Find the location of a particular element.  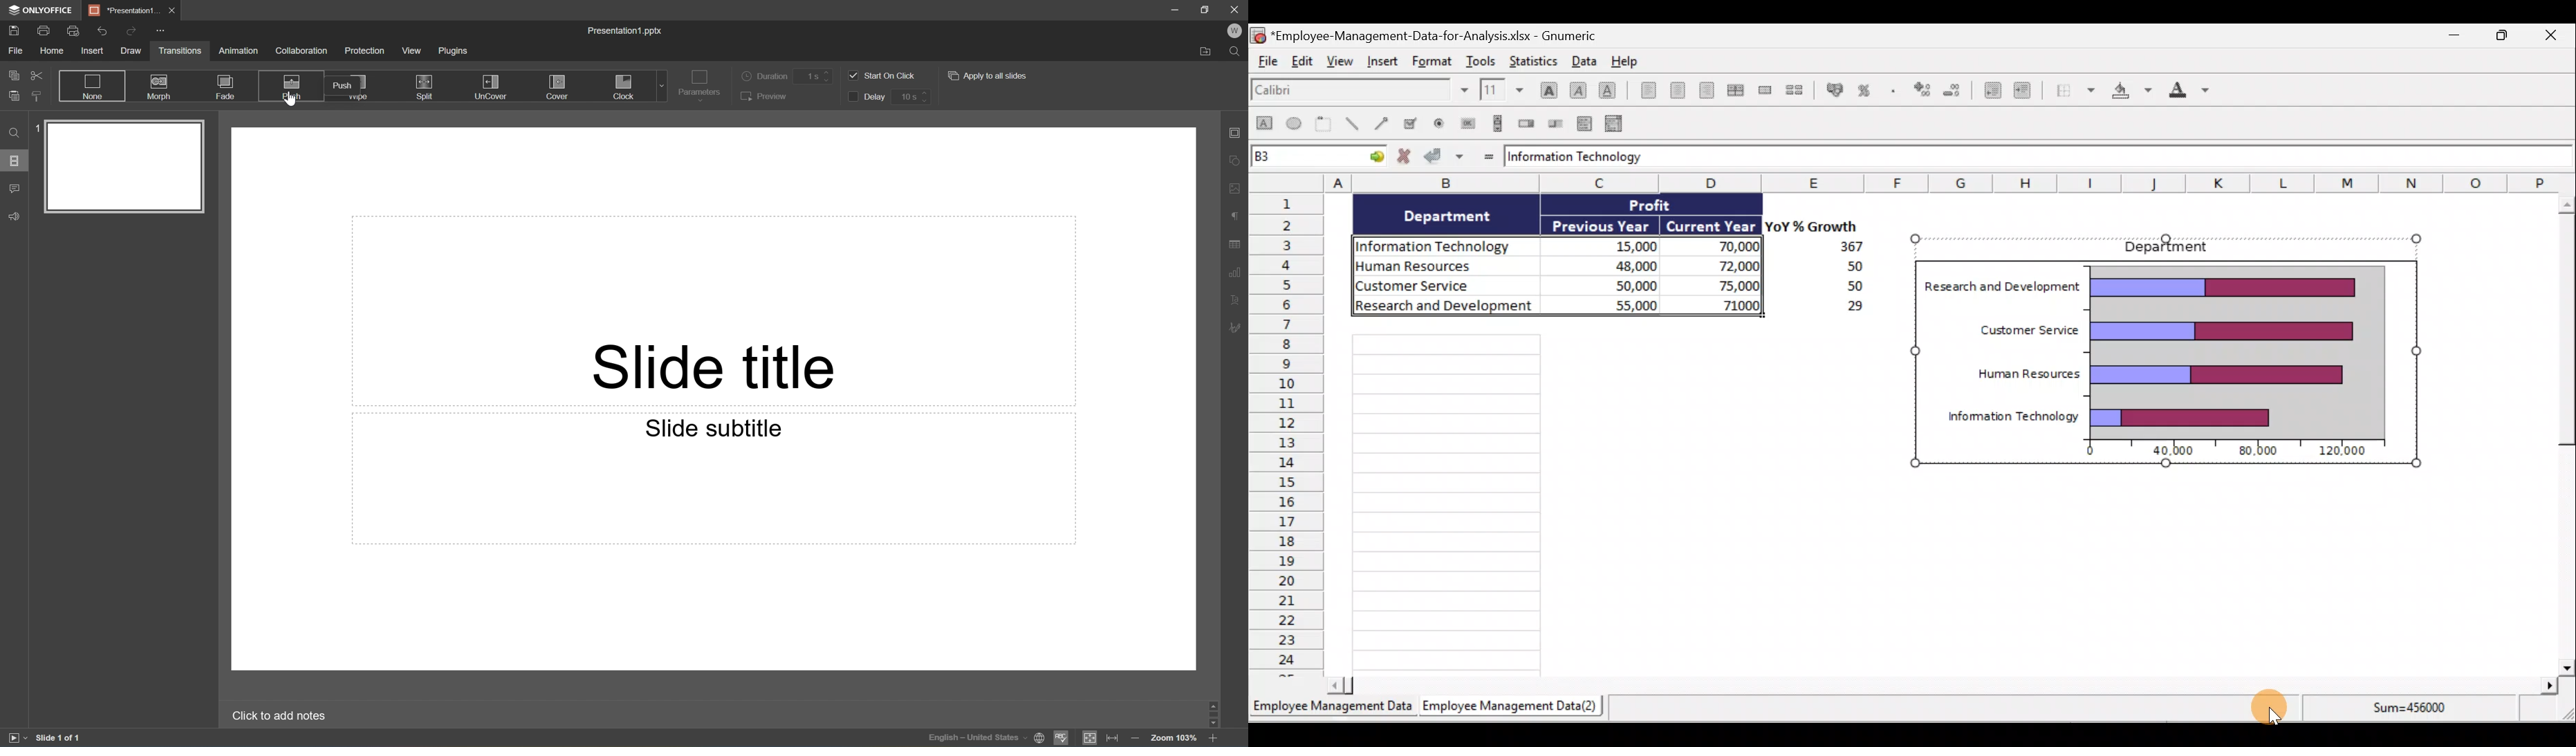

75,000 is located at coordinates (1727, 286).